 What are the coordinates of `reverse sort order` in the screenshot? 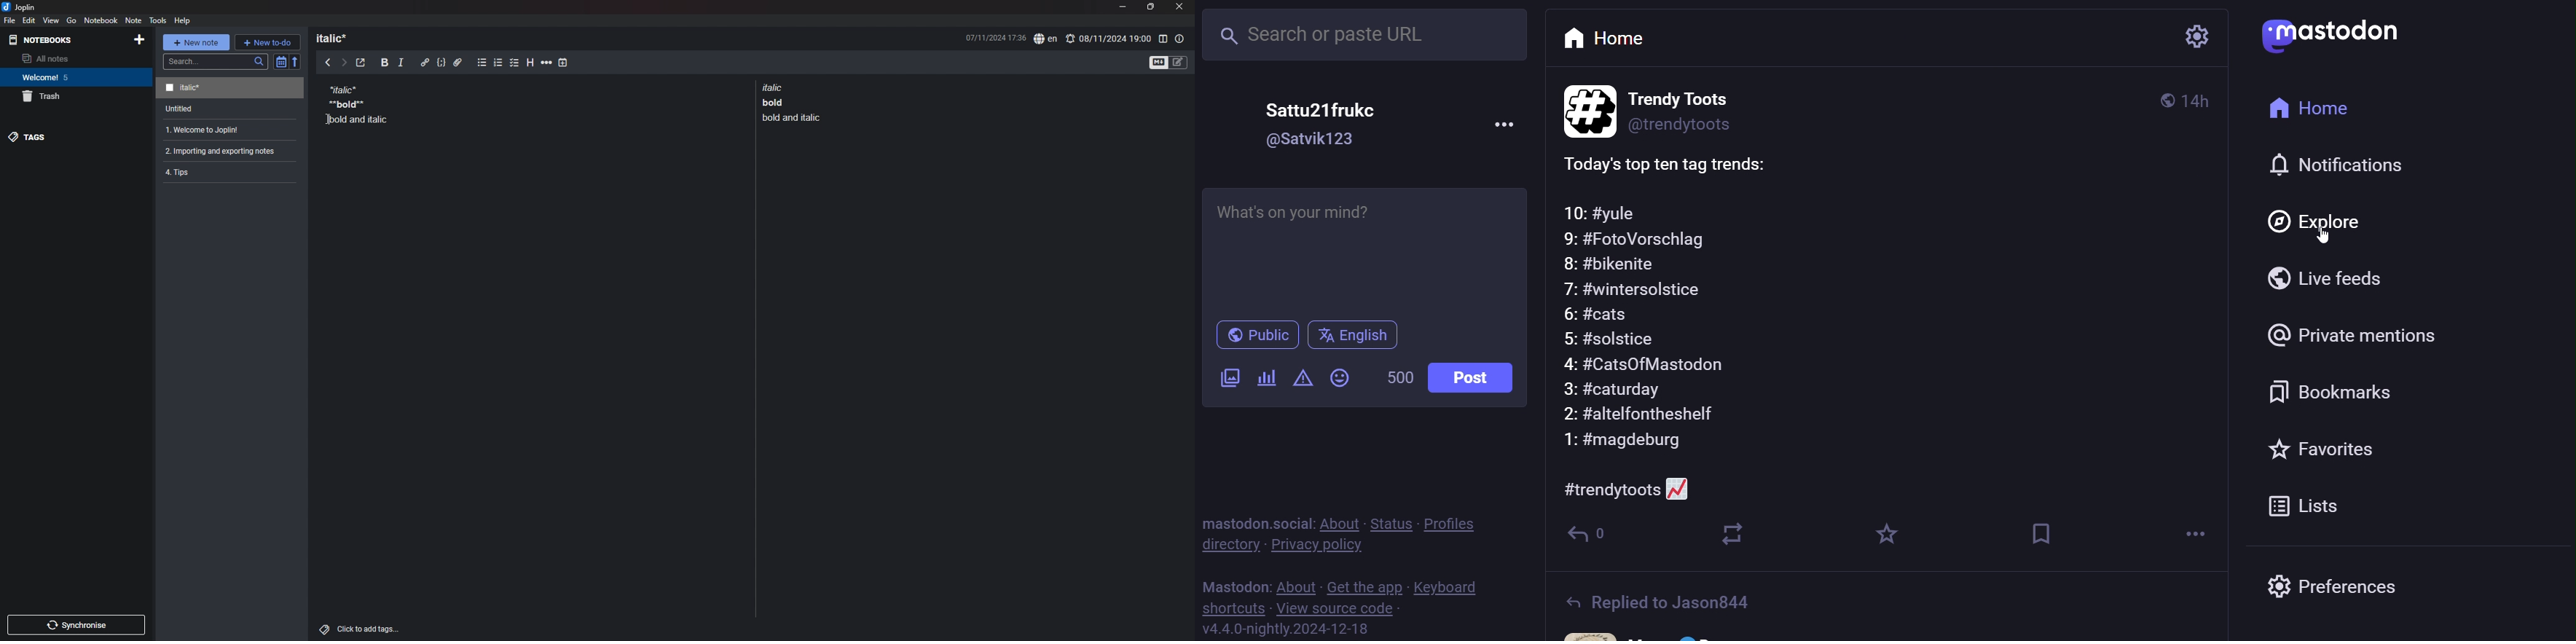 It's located at (296, 61).